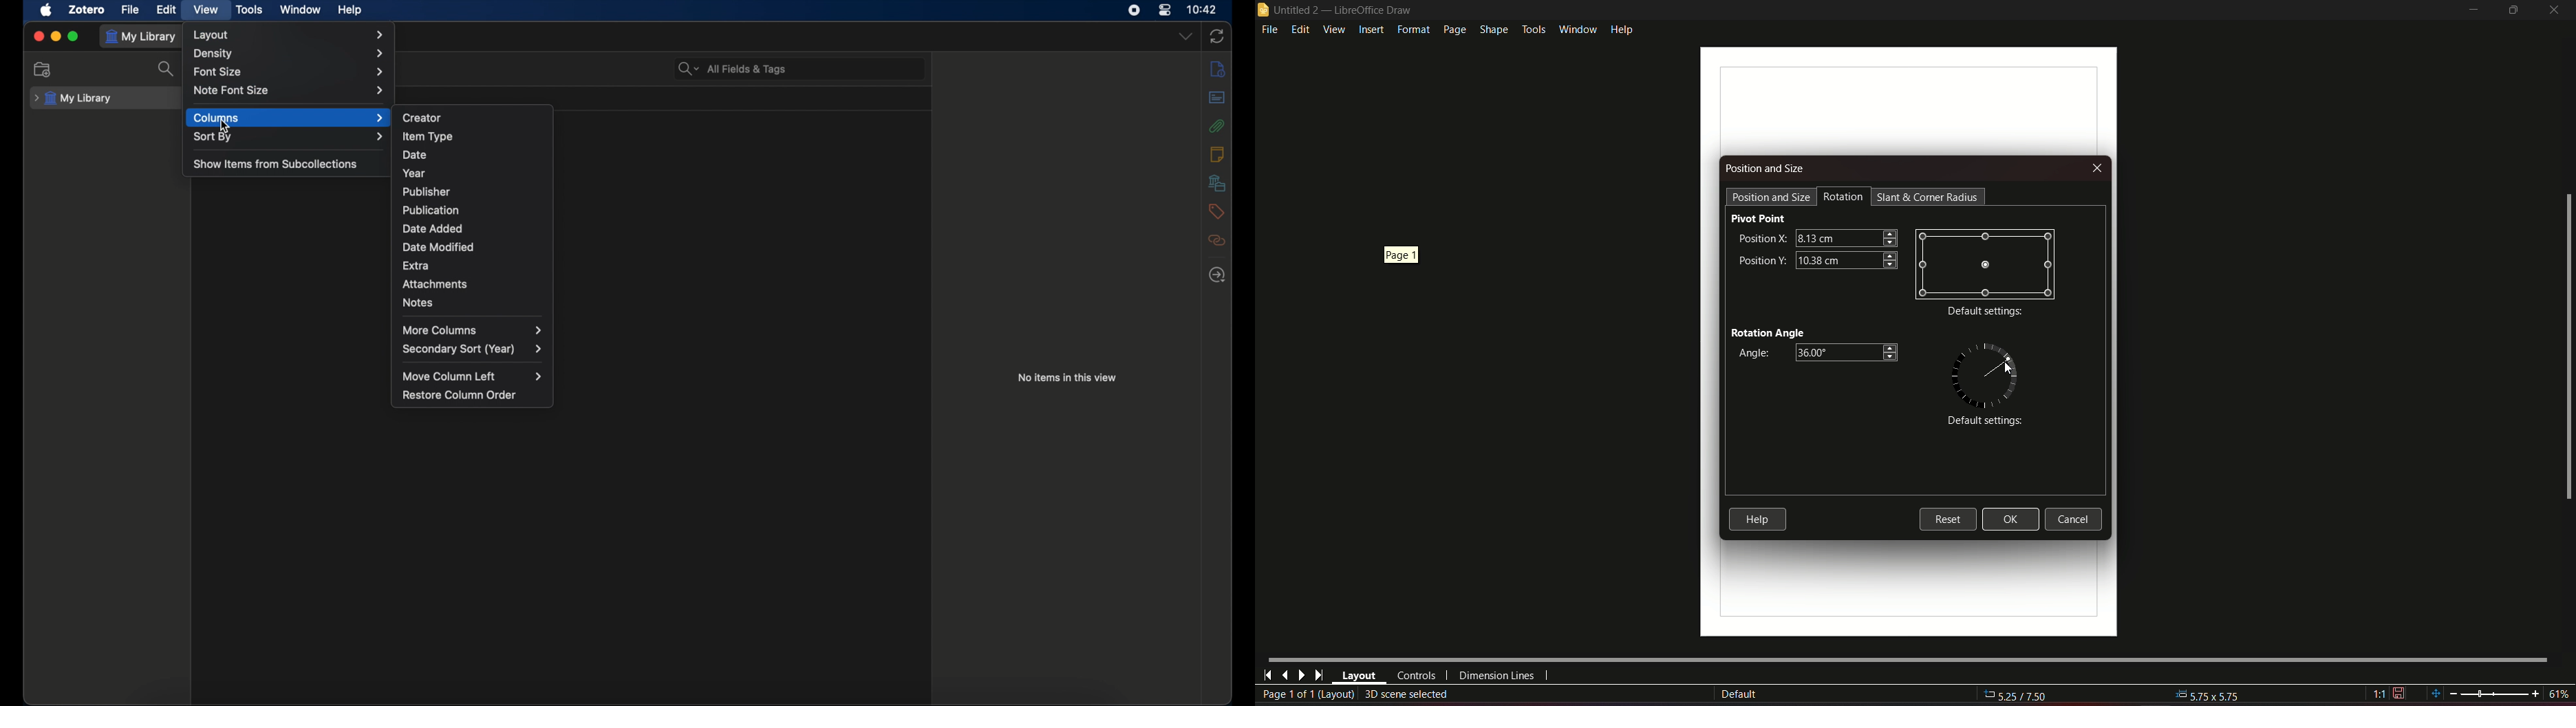  What do you see at coordinates (1395, 255) in the screenshot?
I see `page 1` at bounding box center [1395, 255].